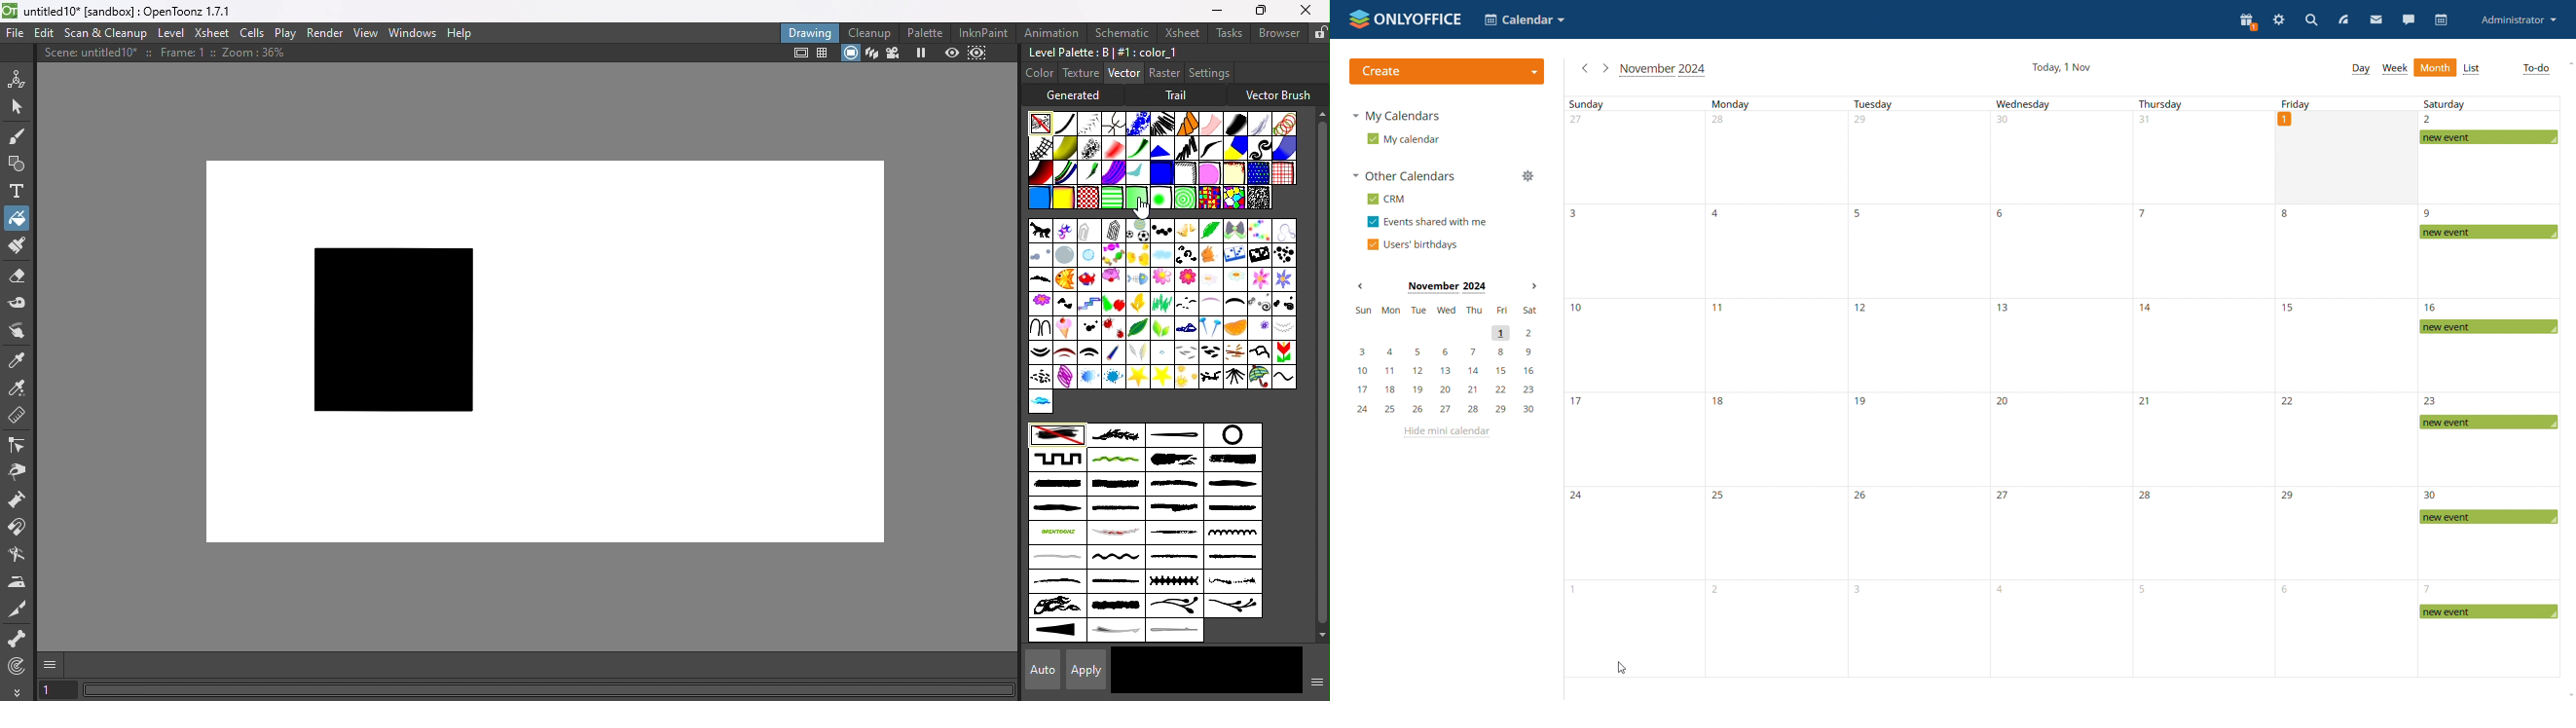 The width and height of the screenshot is (2576, 728). What do you see at coordinates (1173, 581) in the screenshot?
I see `spiked_chain` at bounding box center [1173, 581].